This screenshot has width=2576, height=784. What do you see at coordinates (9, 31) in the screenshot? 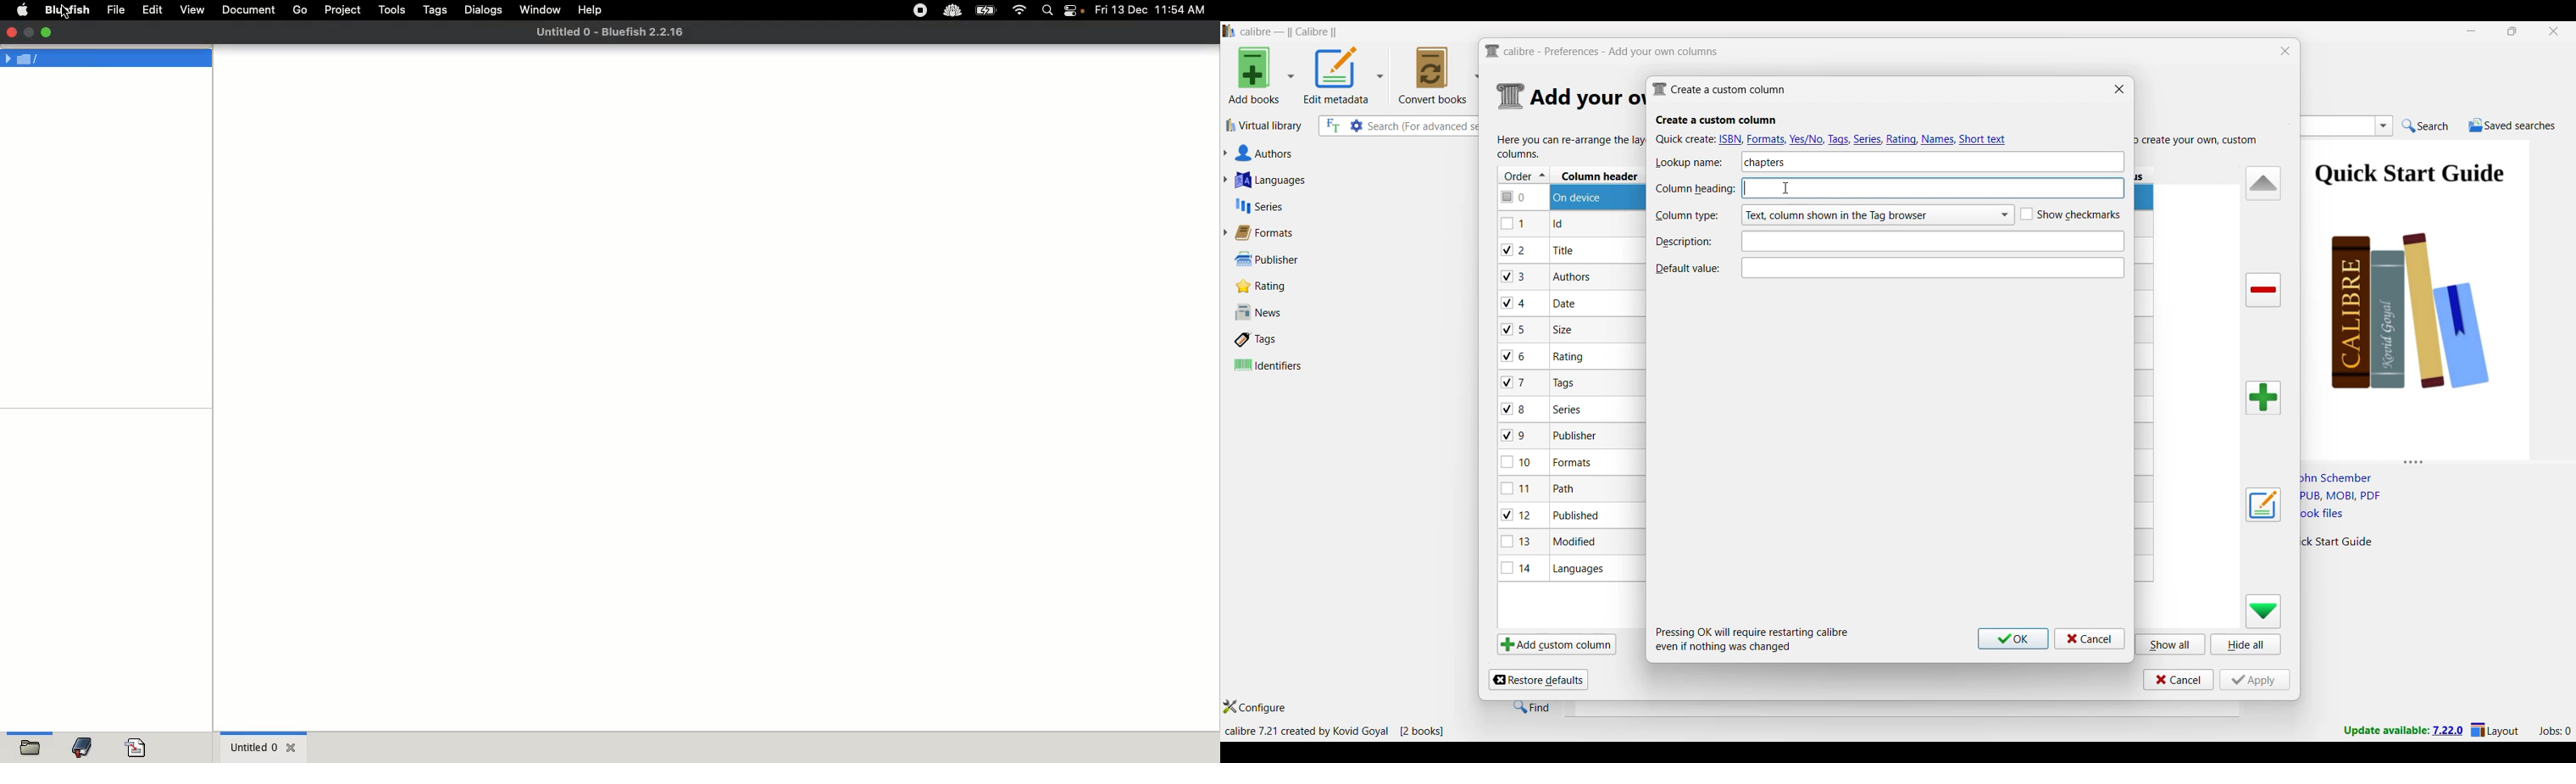
I see `Close` at bounding box center [9, 31].